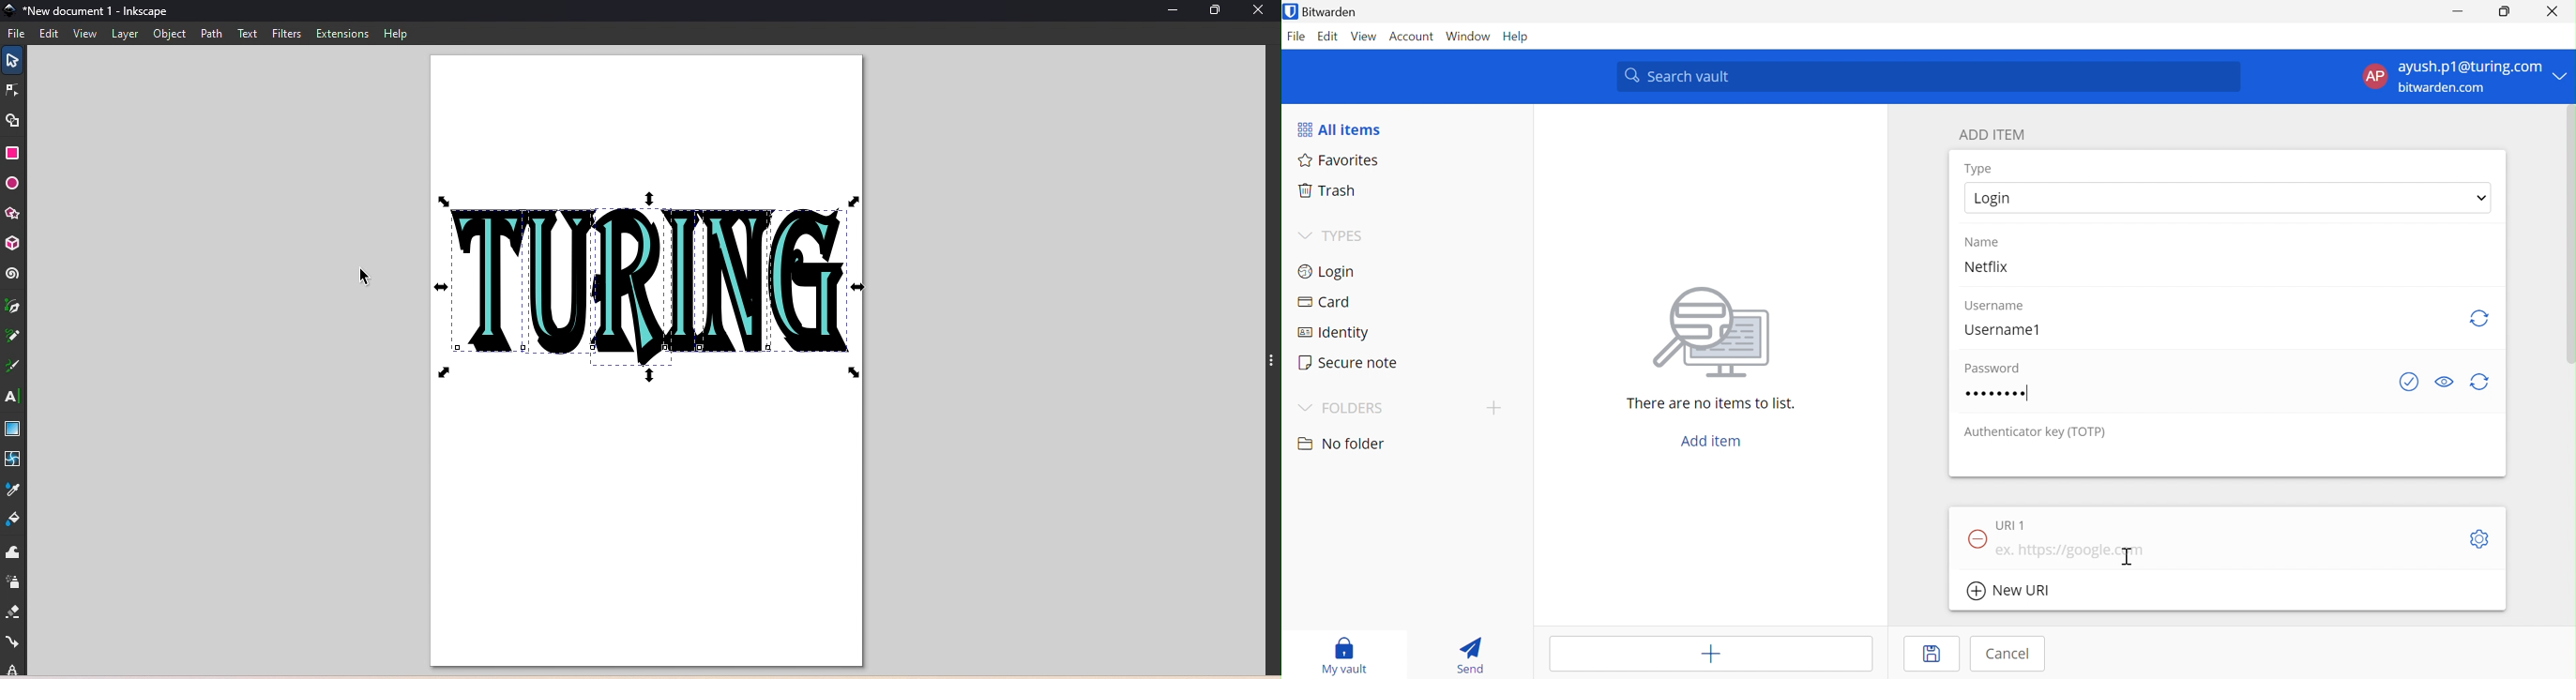  I want to click on bitwarden.com, so click(2441, 87).